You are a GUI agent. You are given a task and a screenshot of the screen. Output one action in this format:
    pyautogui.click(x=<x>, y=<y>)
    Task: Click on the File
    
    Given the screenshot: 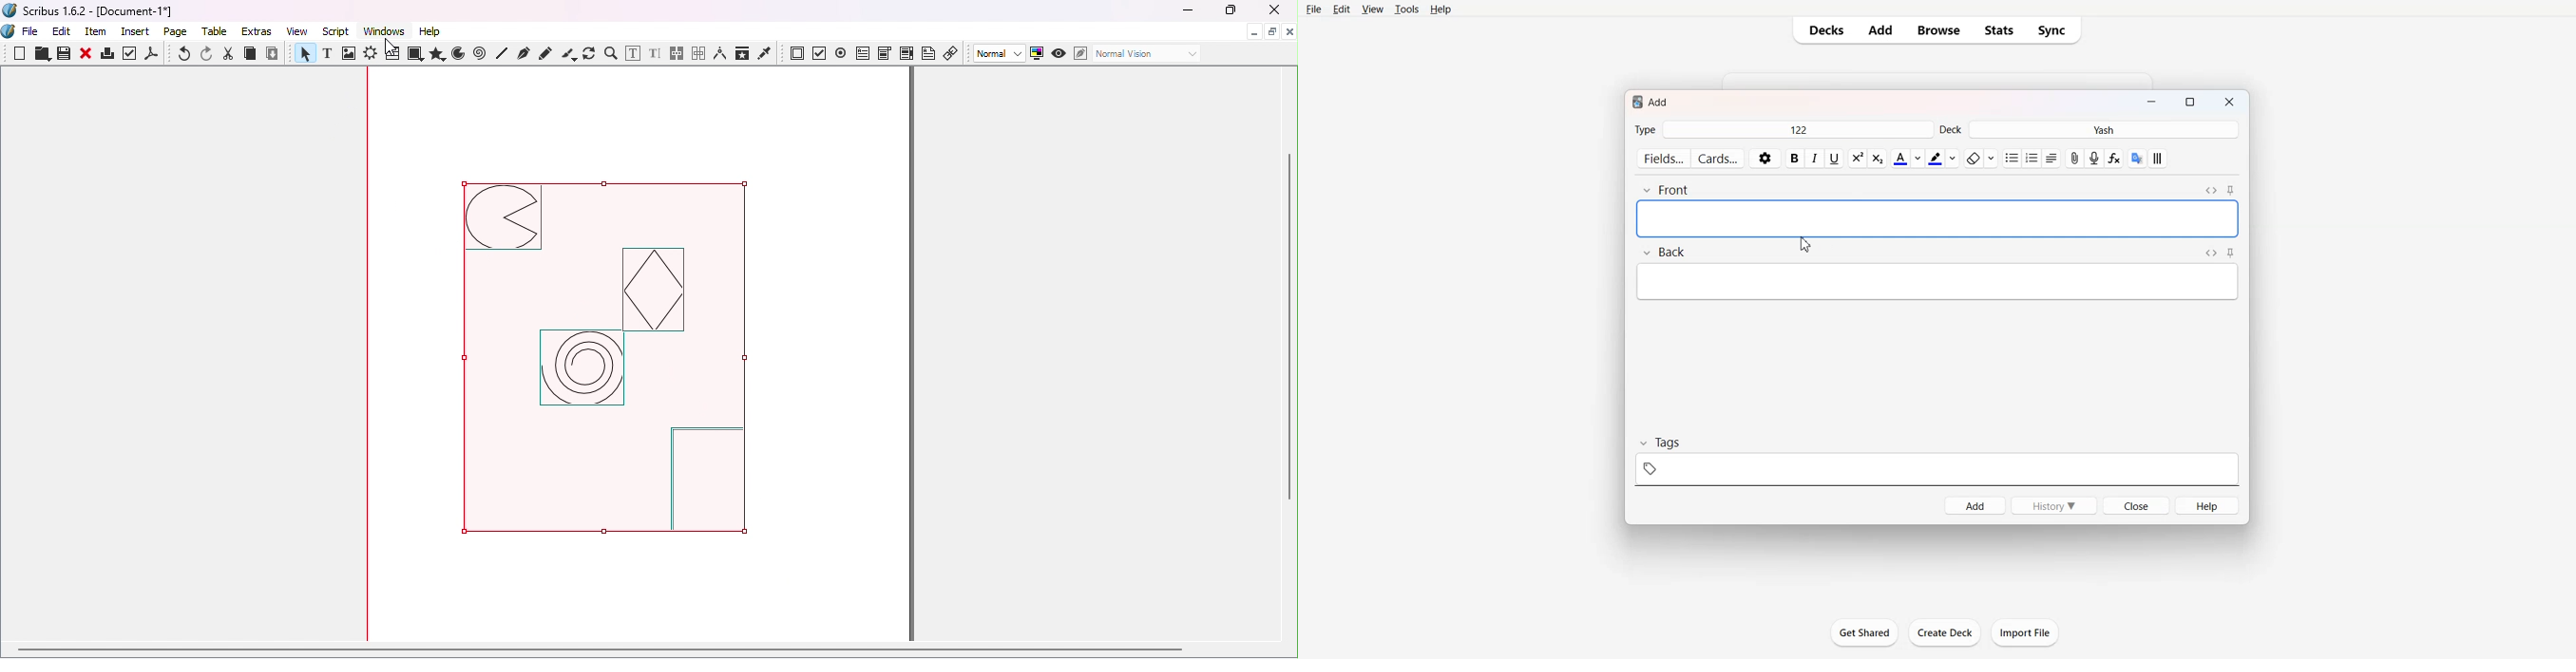 What is the action you would take?
    pyautogui.click(x=30, y=32)
    